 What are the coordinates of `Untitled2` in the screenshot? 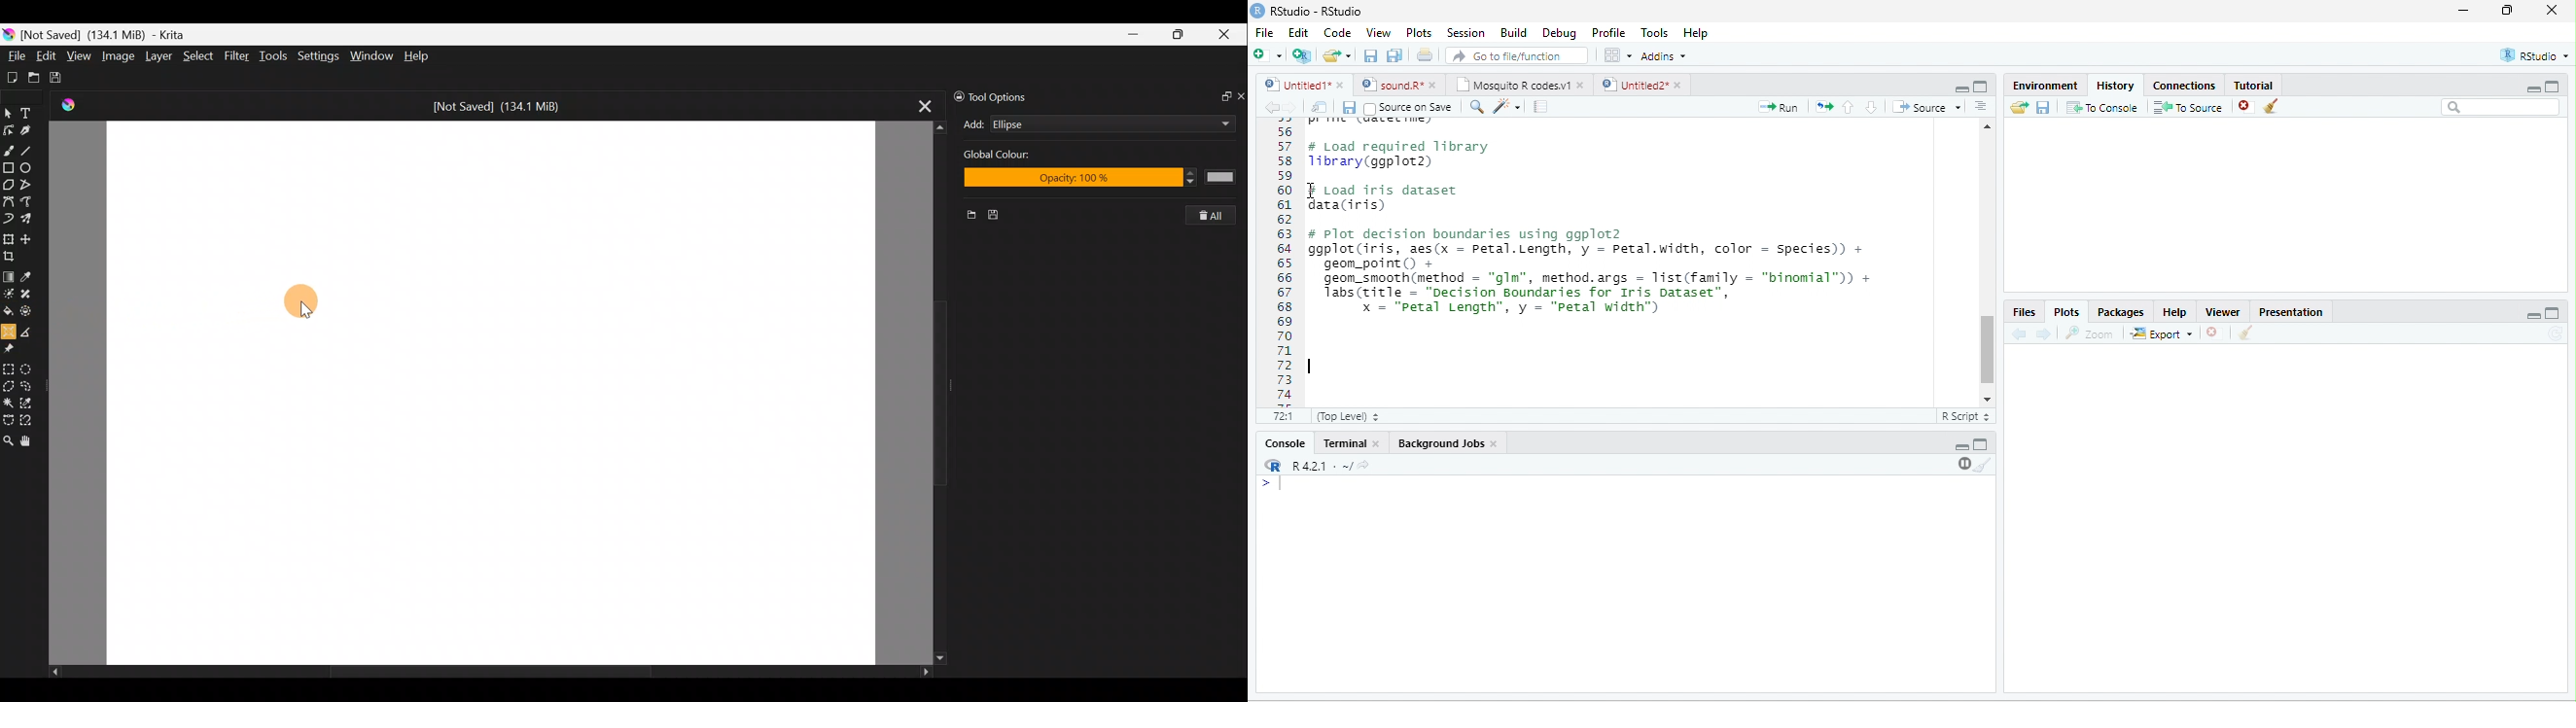 It's located at (1633, 85).